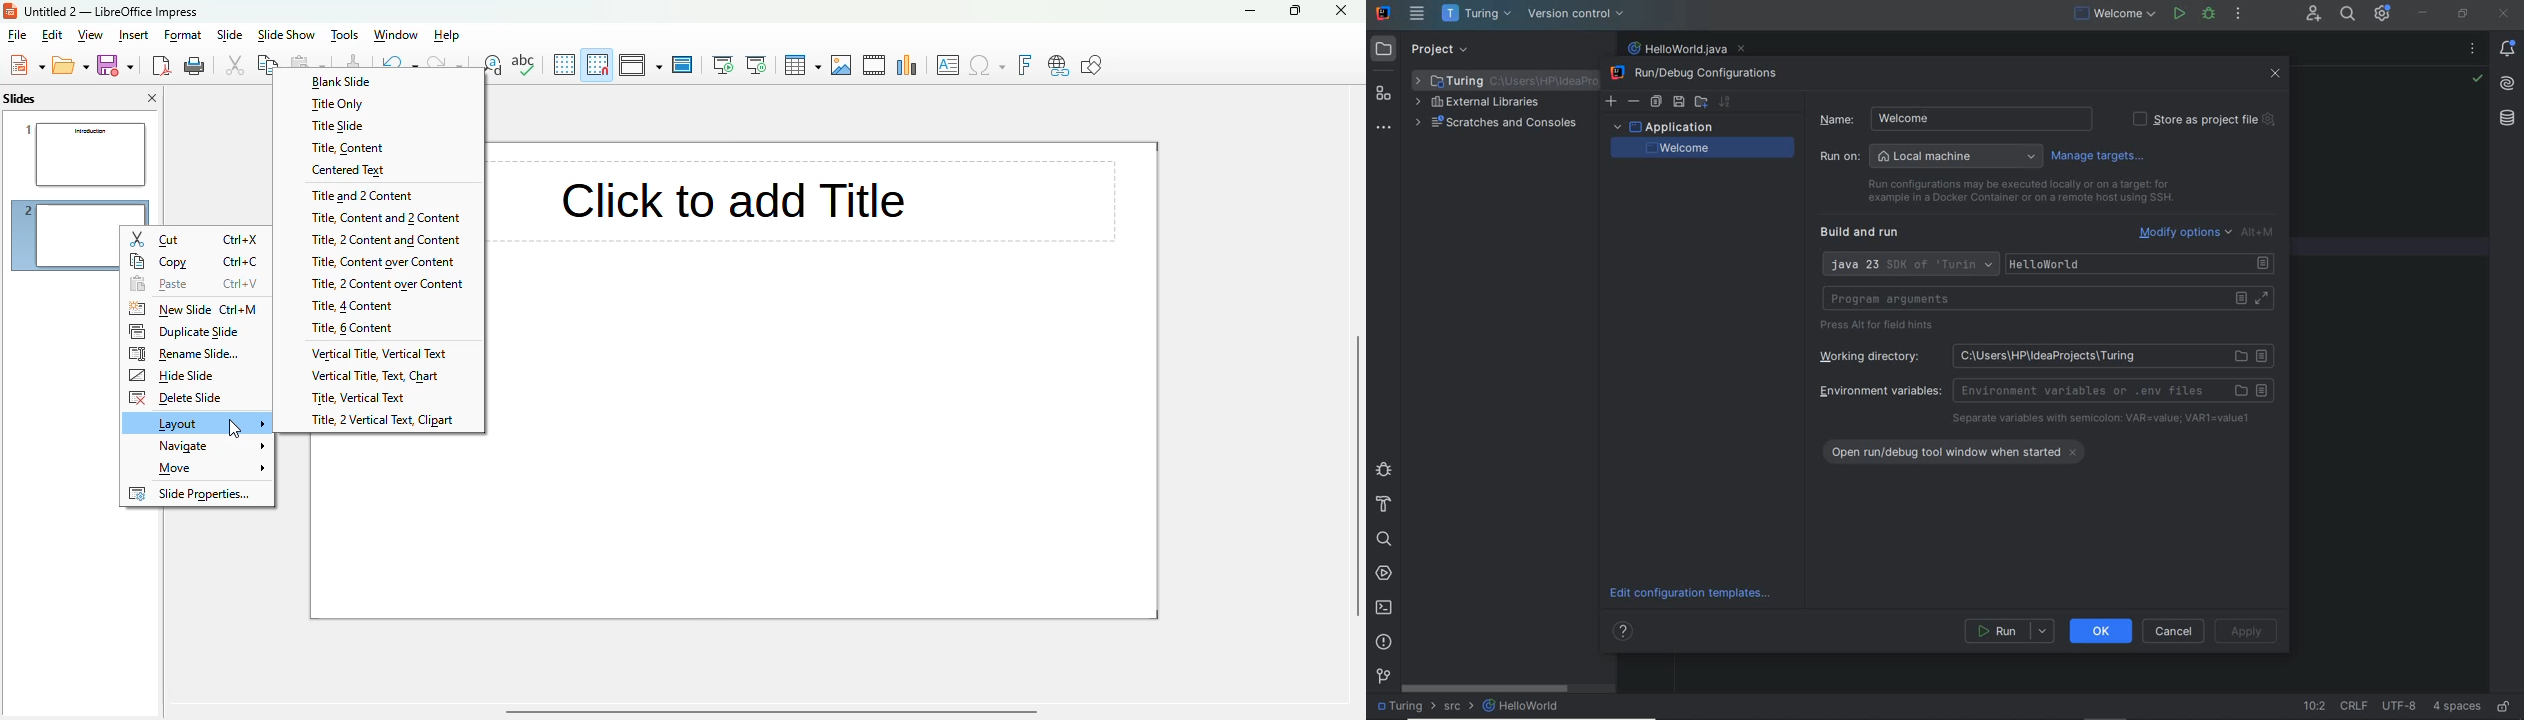 The image size is (2548, 728). What do you see at coordinates (723, 65) in the screenshot?
I see `start from first slide` at bounding box center [723, 65].